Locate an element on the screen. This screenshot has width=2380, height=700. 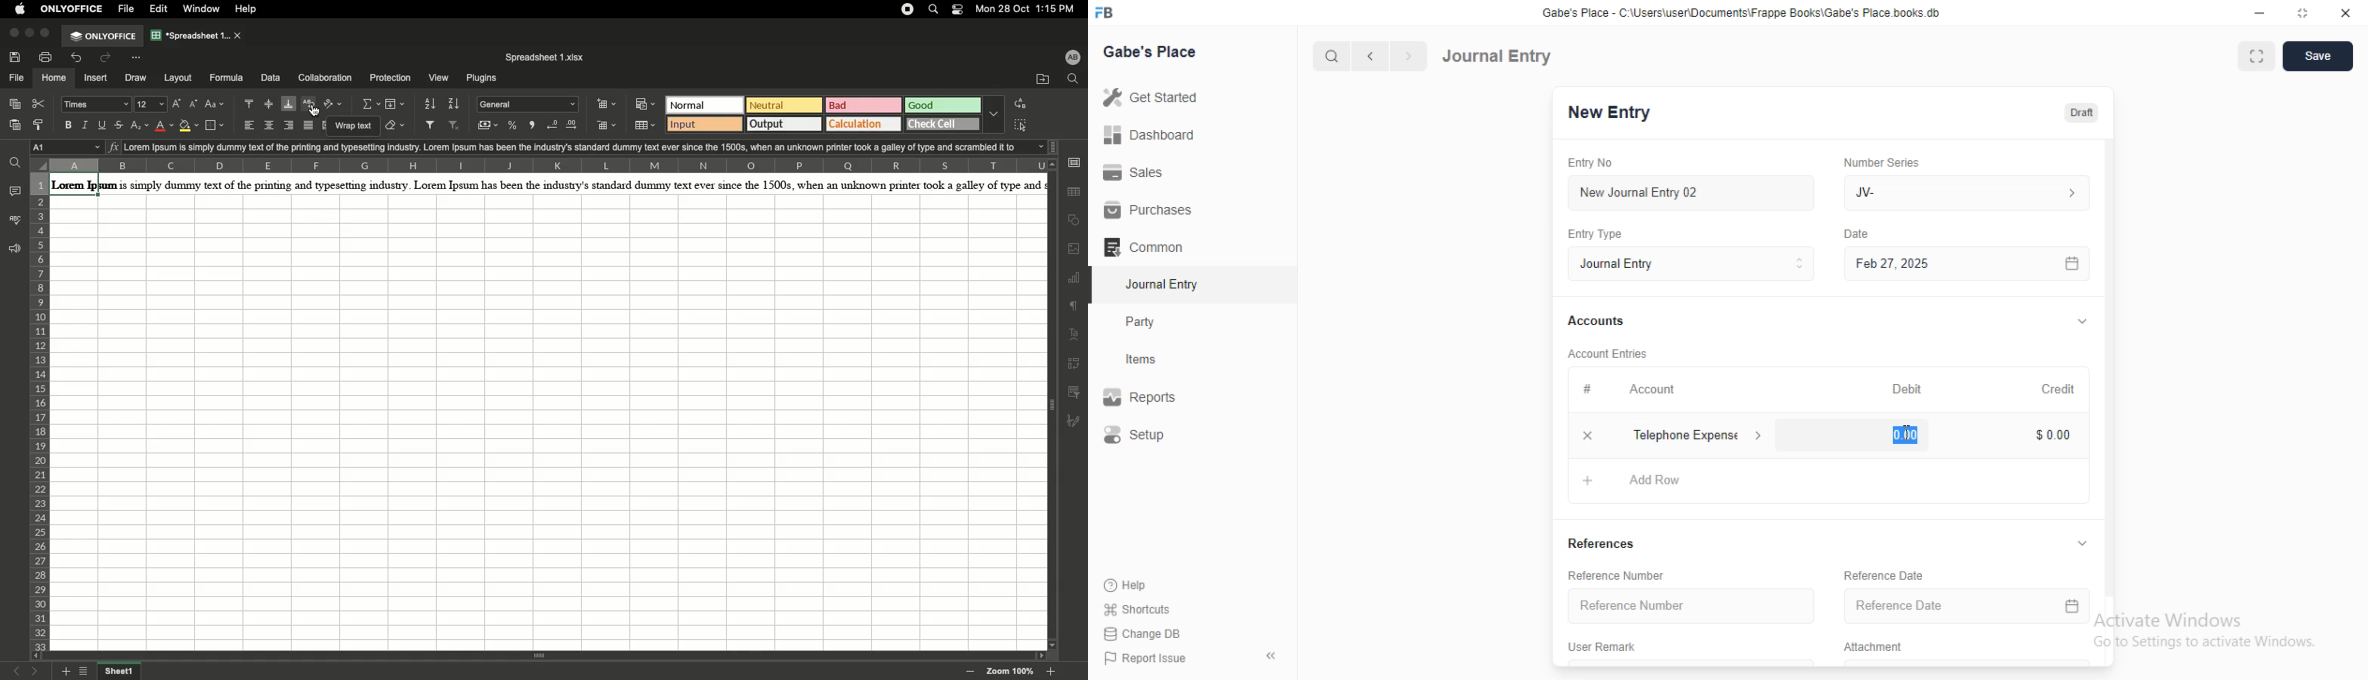
Save is located at coordinates (2318, 56).